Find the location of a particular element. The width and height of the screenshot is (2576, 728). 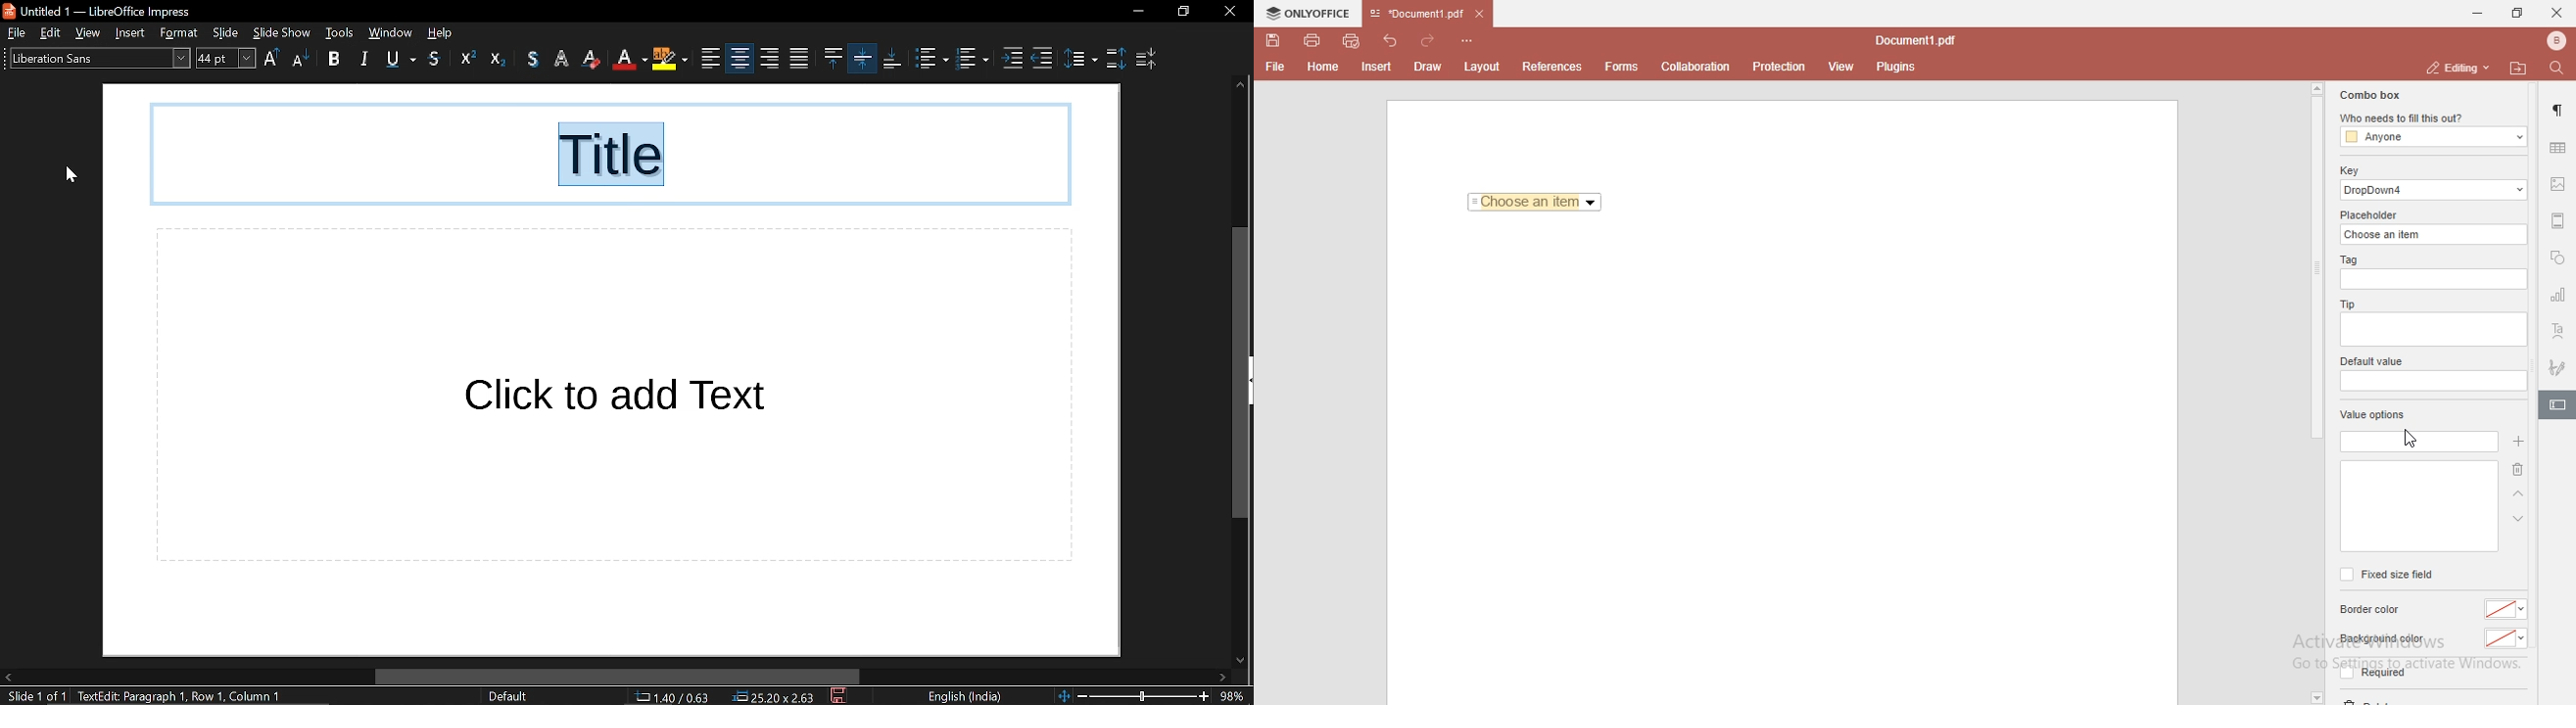

color dropdown is located at coordinates (2509, 609).